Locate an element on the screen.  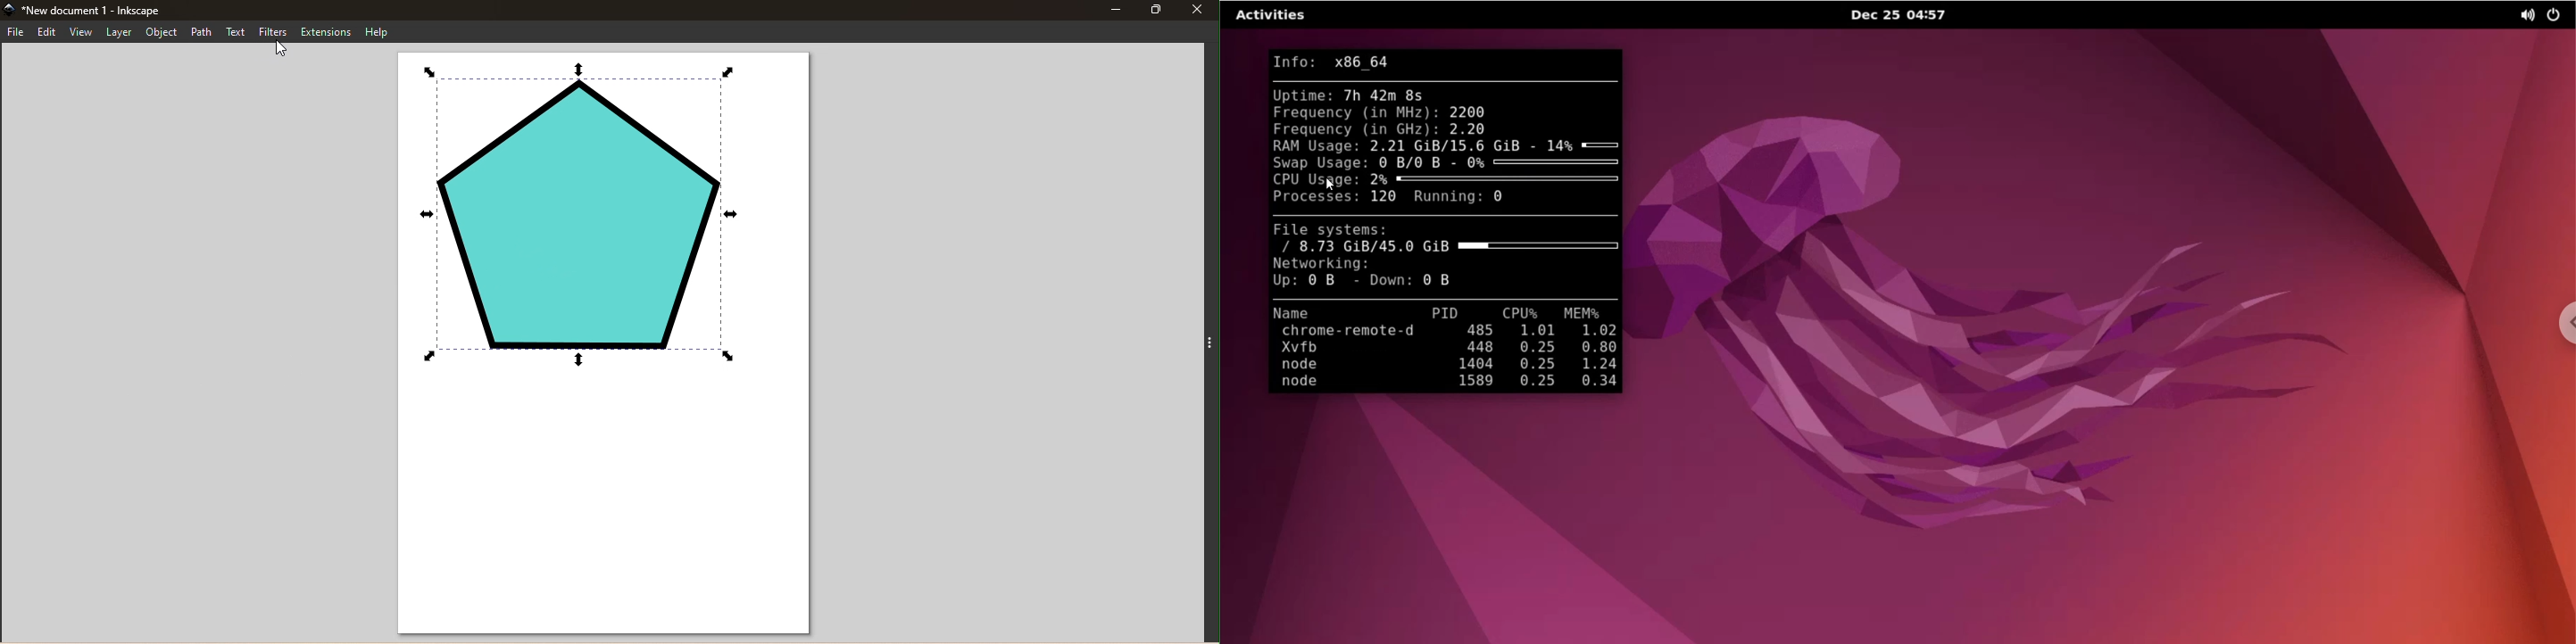
Object is located at coordinates (162, 32).